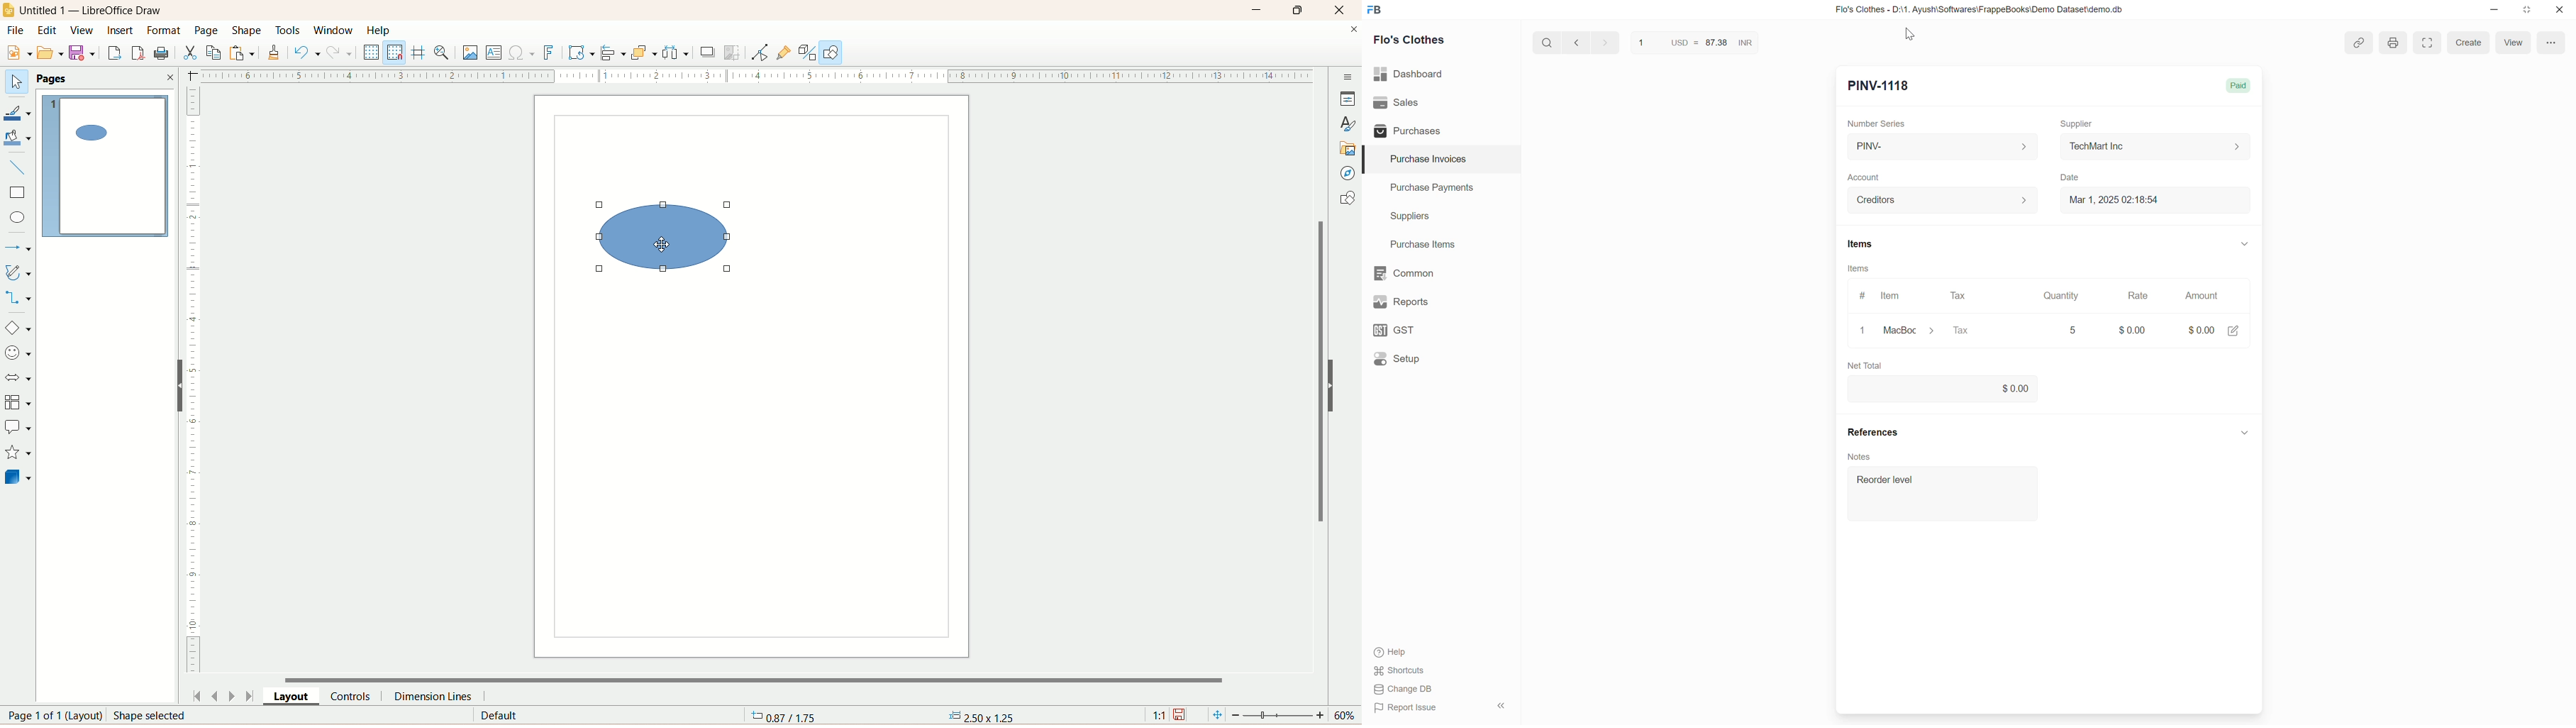 The width and height of the screenshot is (2576, 728). Describe the element at coordinates (215, 695) in the screenshot. I see `previous page` at that location.